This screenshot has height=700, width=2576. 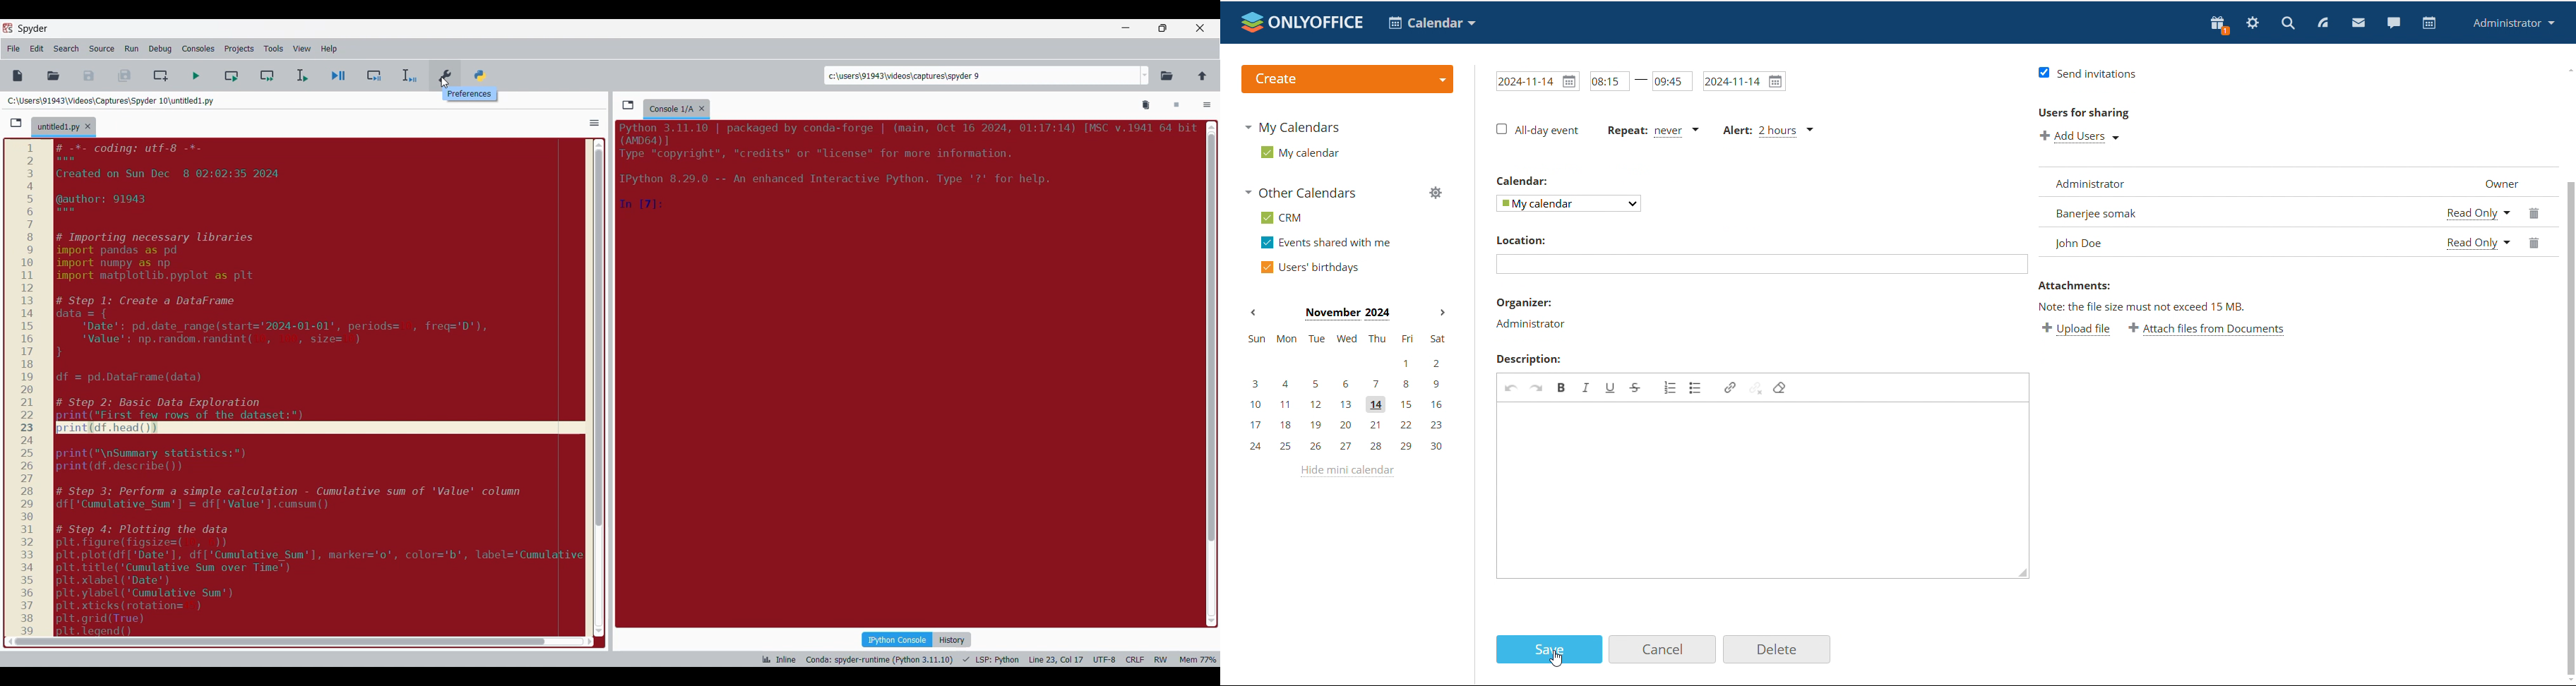 I want to click on Edit menu, so click(x=37, y=49).